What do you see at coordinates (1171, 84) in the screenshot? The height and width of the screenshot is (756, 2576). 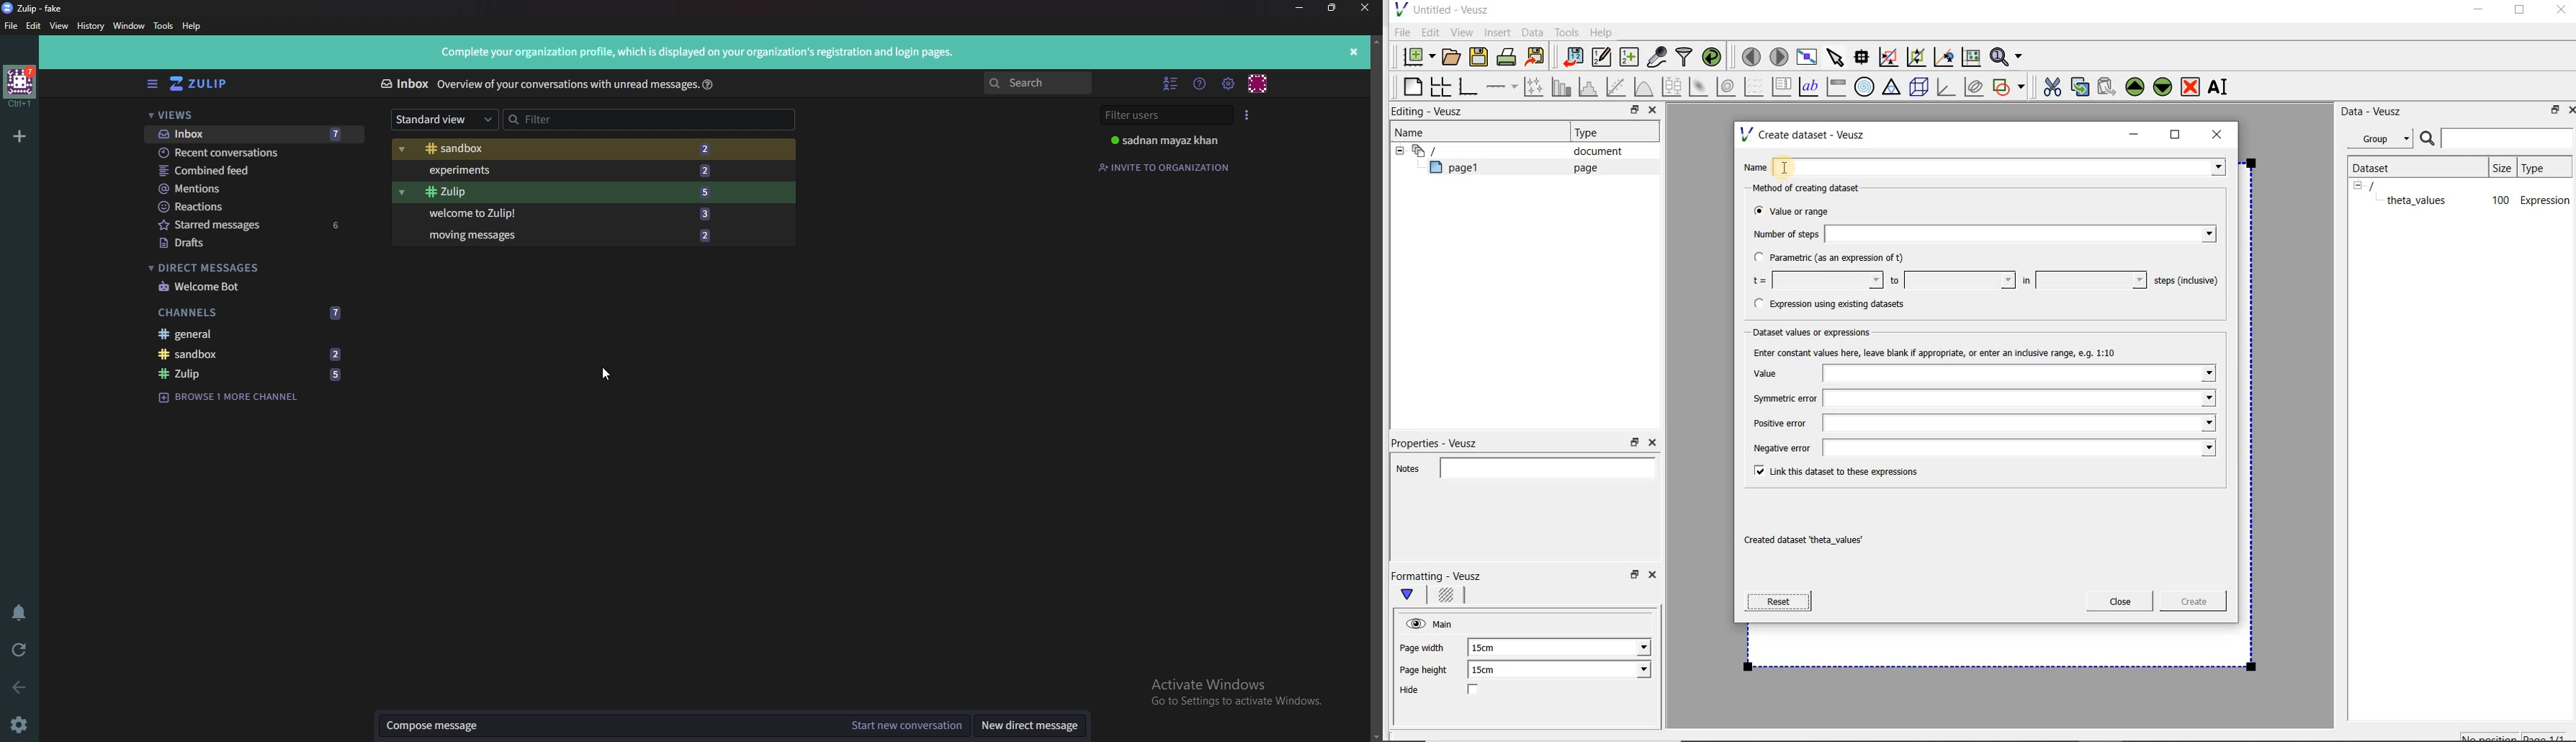 I see `Hide user list` at bounding box center [1171, 84].